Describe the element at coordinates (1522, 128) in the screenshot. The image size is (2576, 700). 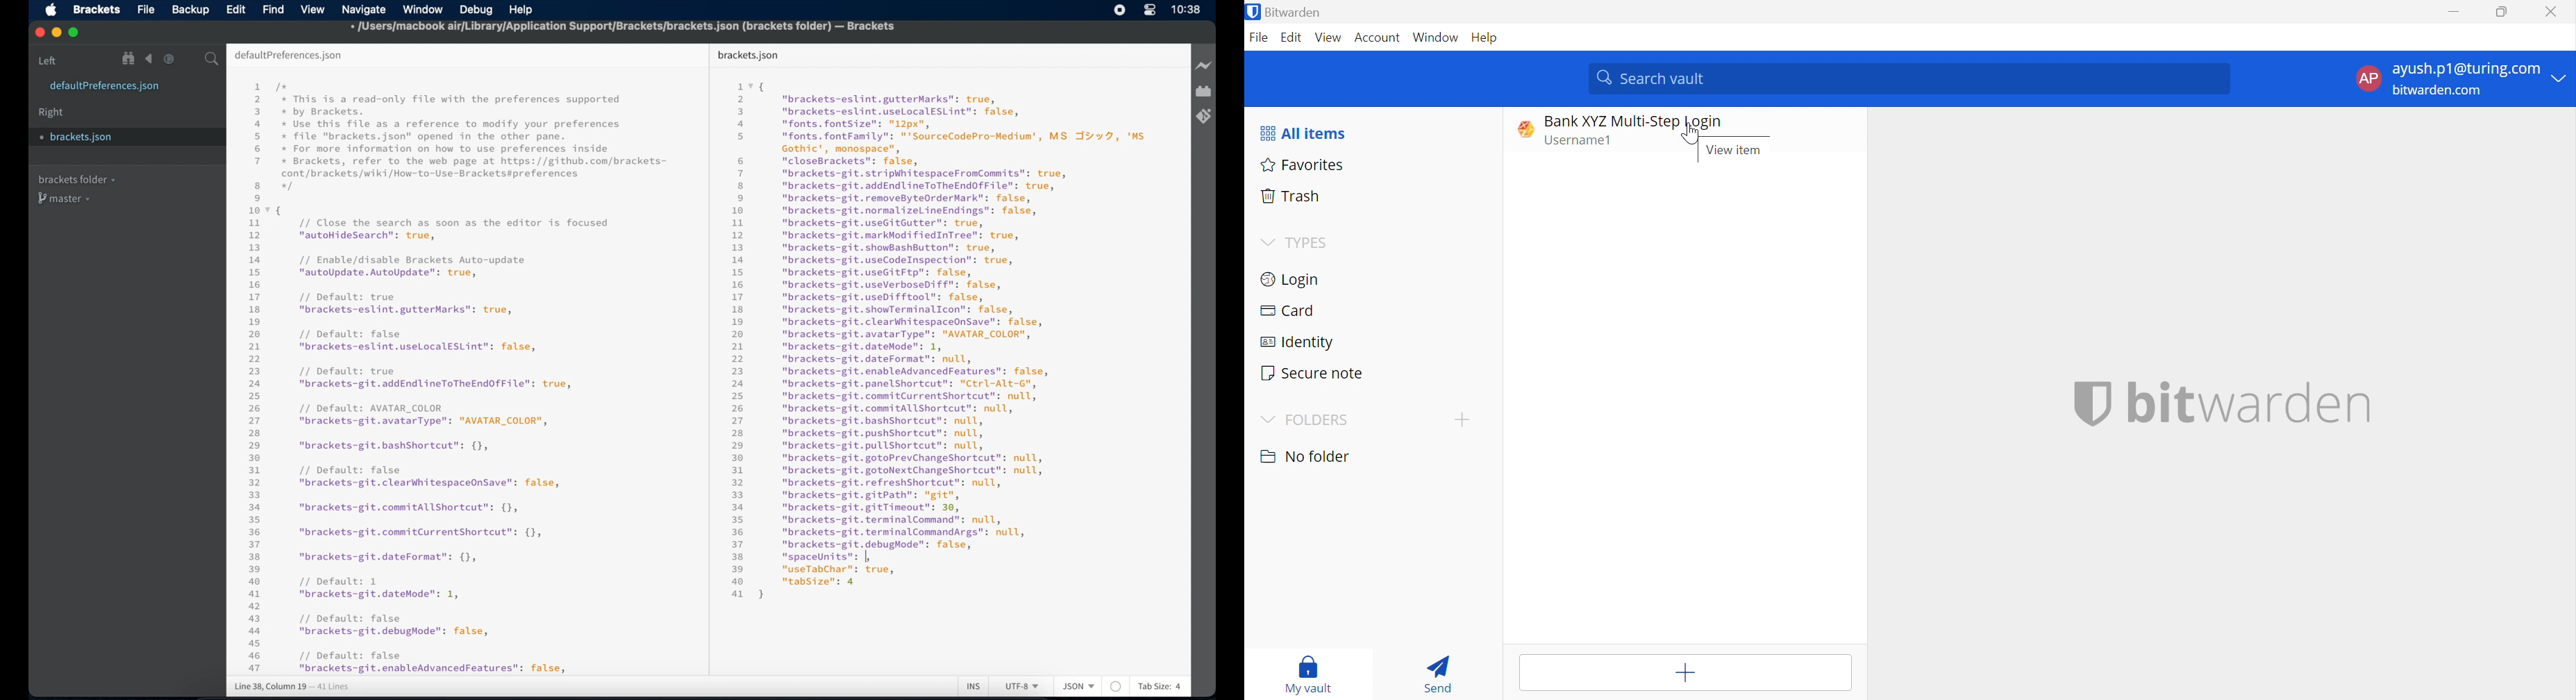
I see `Website logo` at that location.